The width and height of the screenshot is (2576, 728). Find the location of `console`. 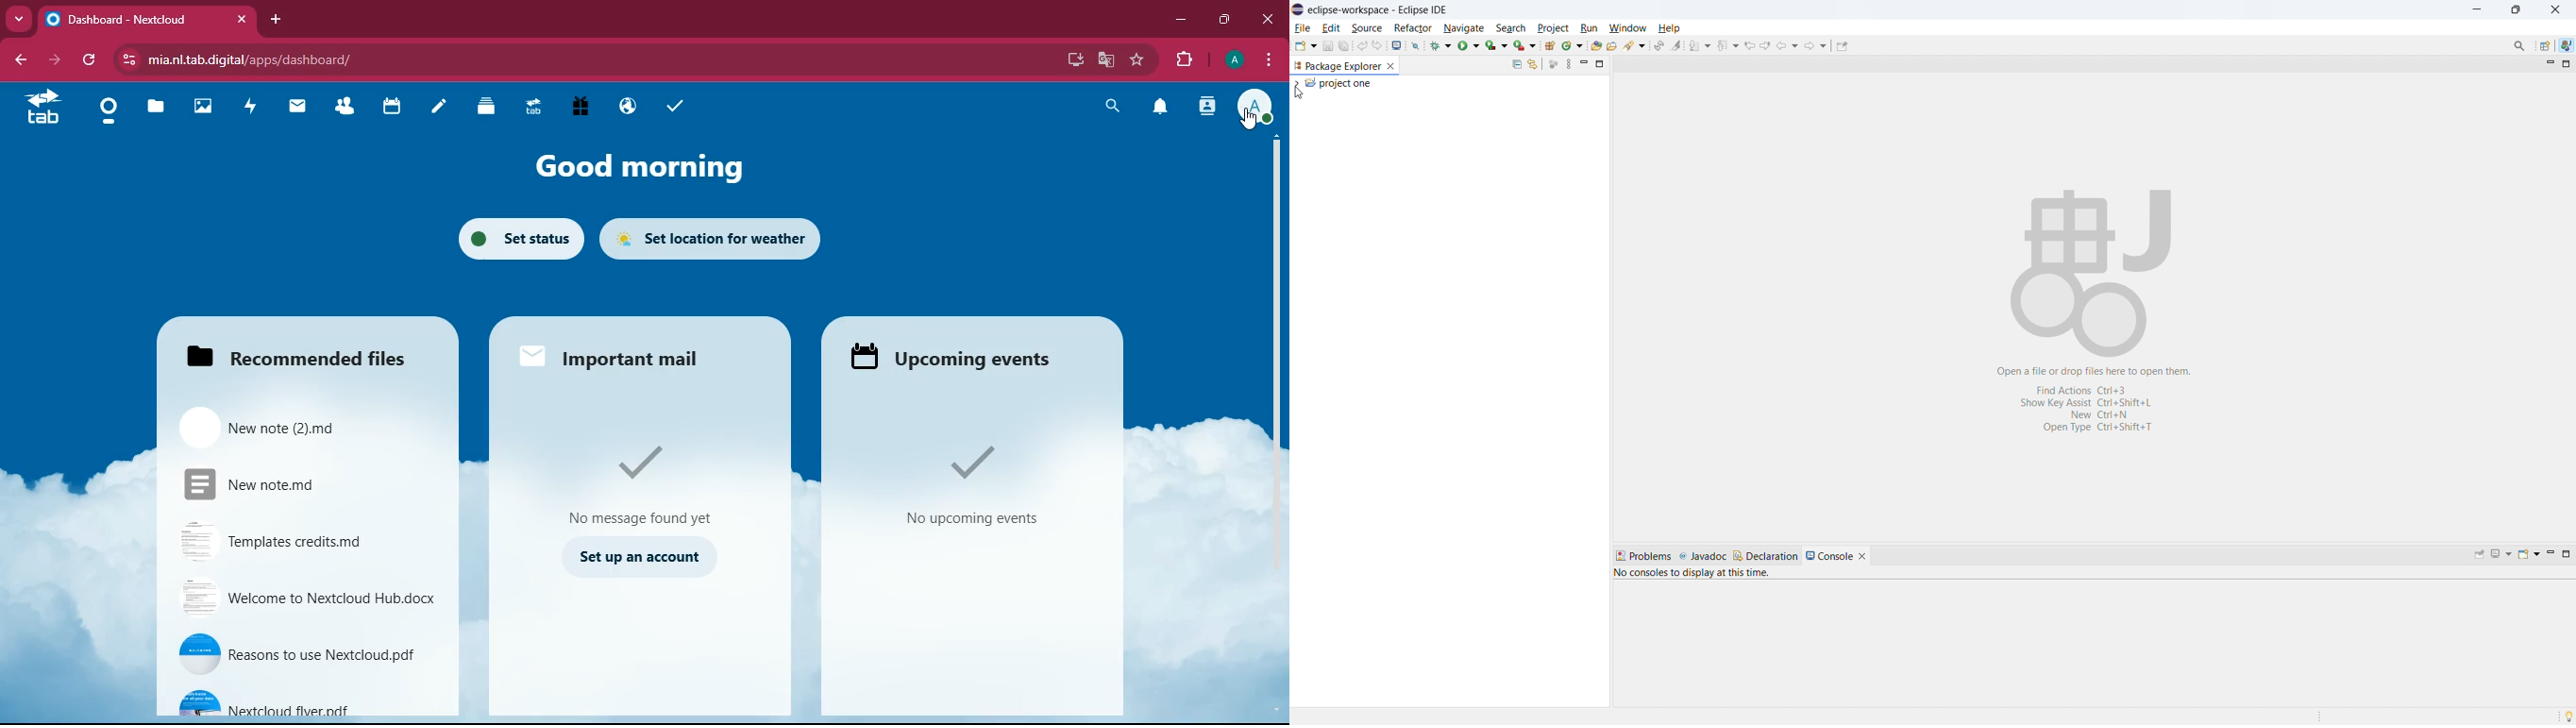

console is located at coordinates (1828, 554).